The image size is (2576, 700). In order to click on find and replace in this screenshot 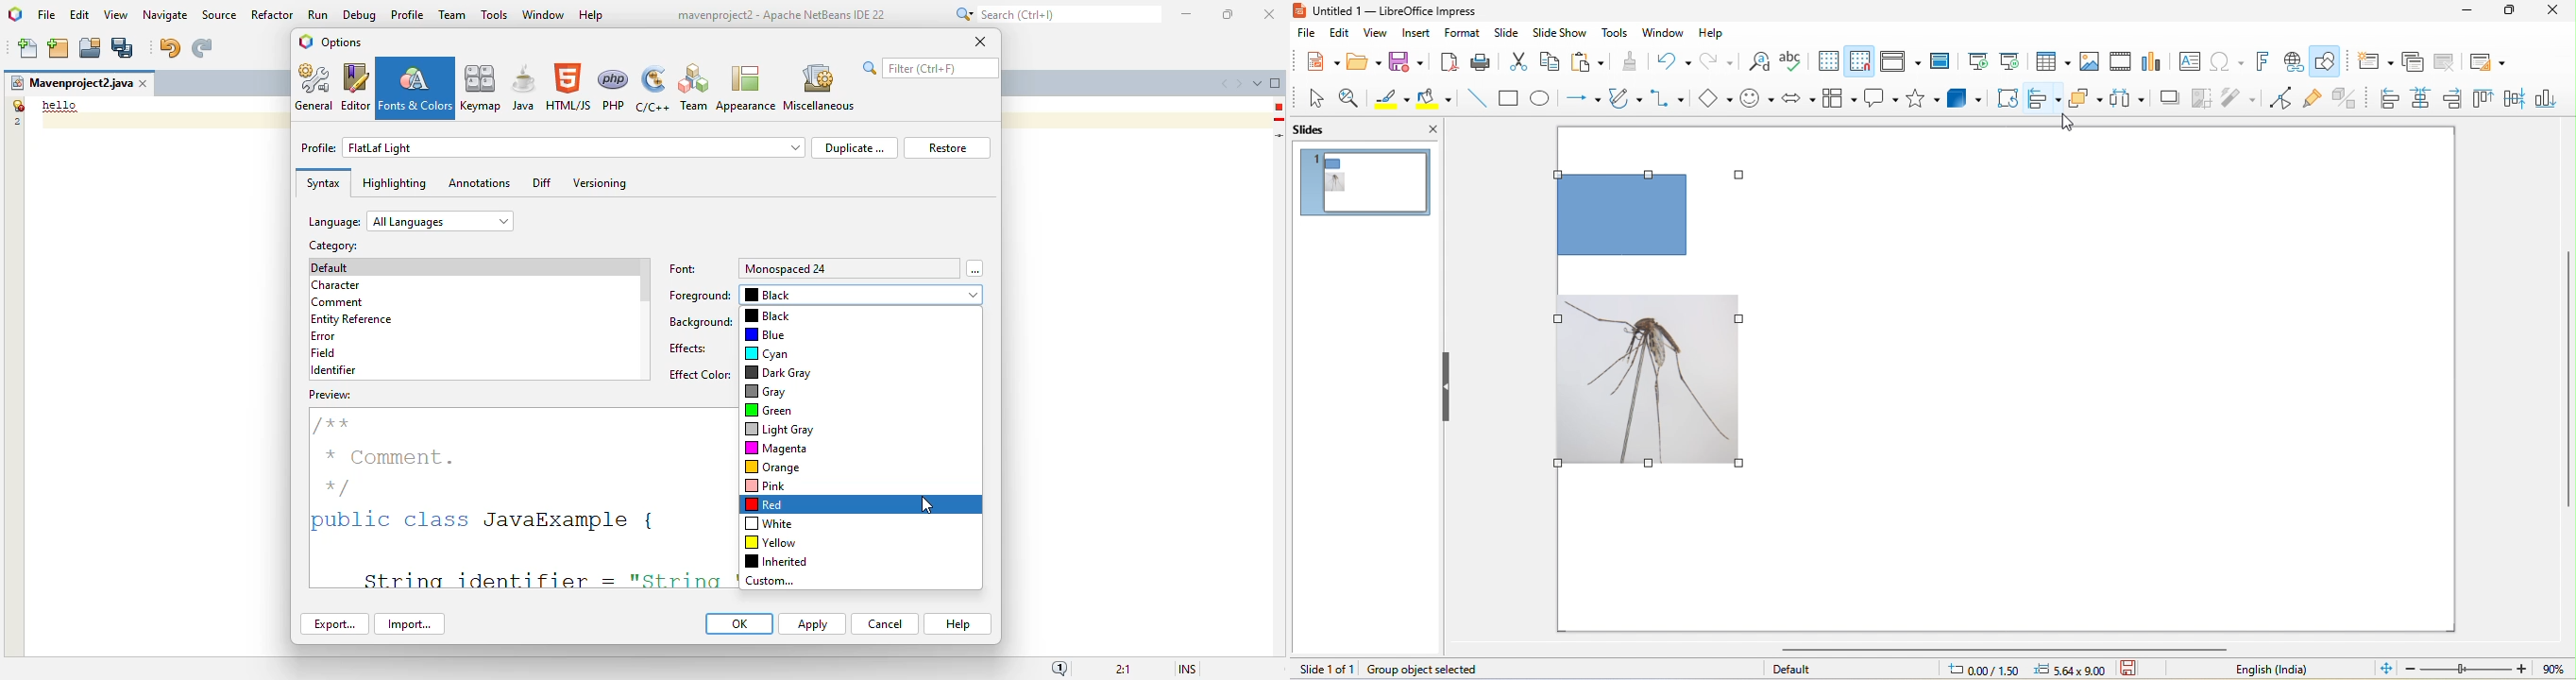, I will do `click(1761, 64)`.